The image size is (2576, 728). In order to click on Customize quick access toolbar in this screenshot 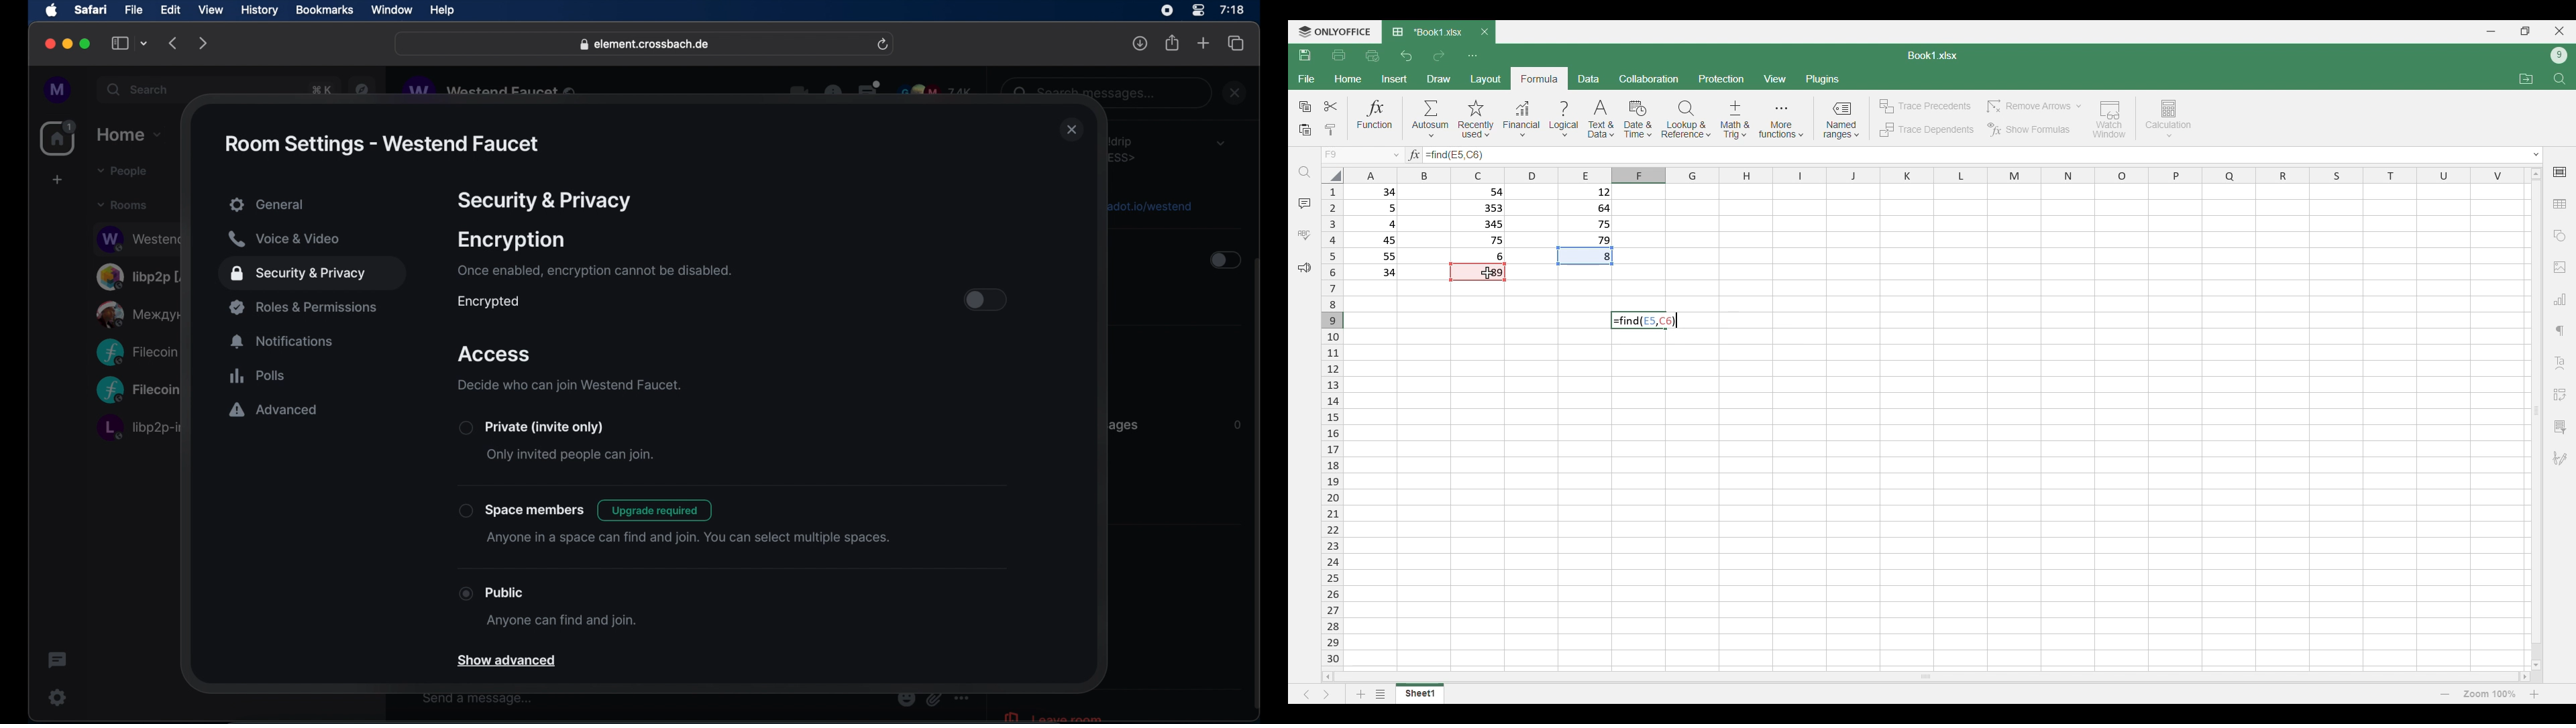, I will do `click(1472, 56)`.